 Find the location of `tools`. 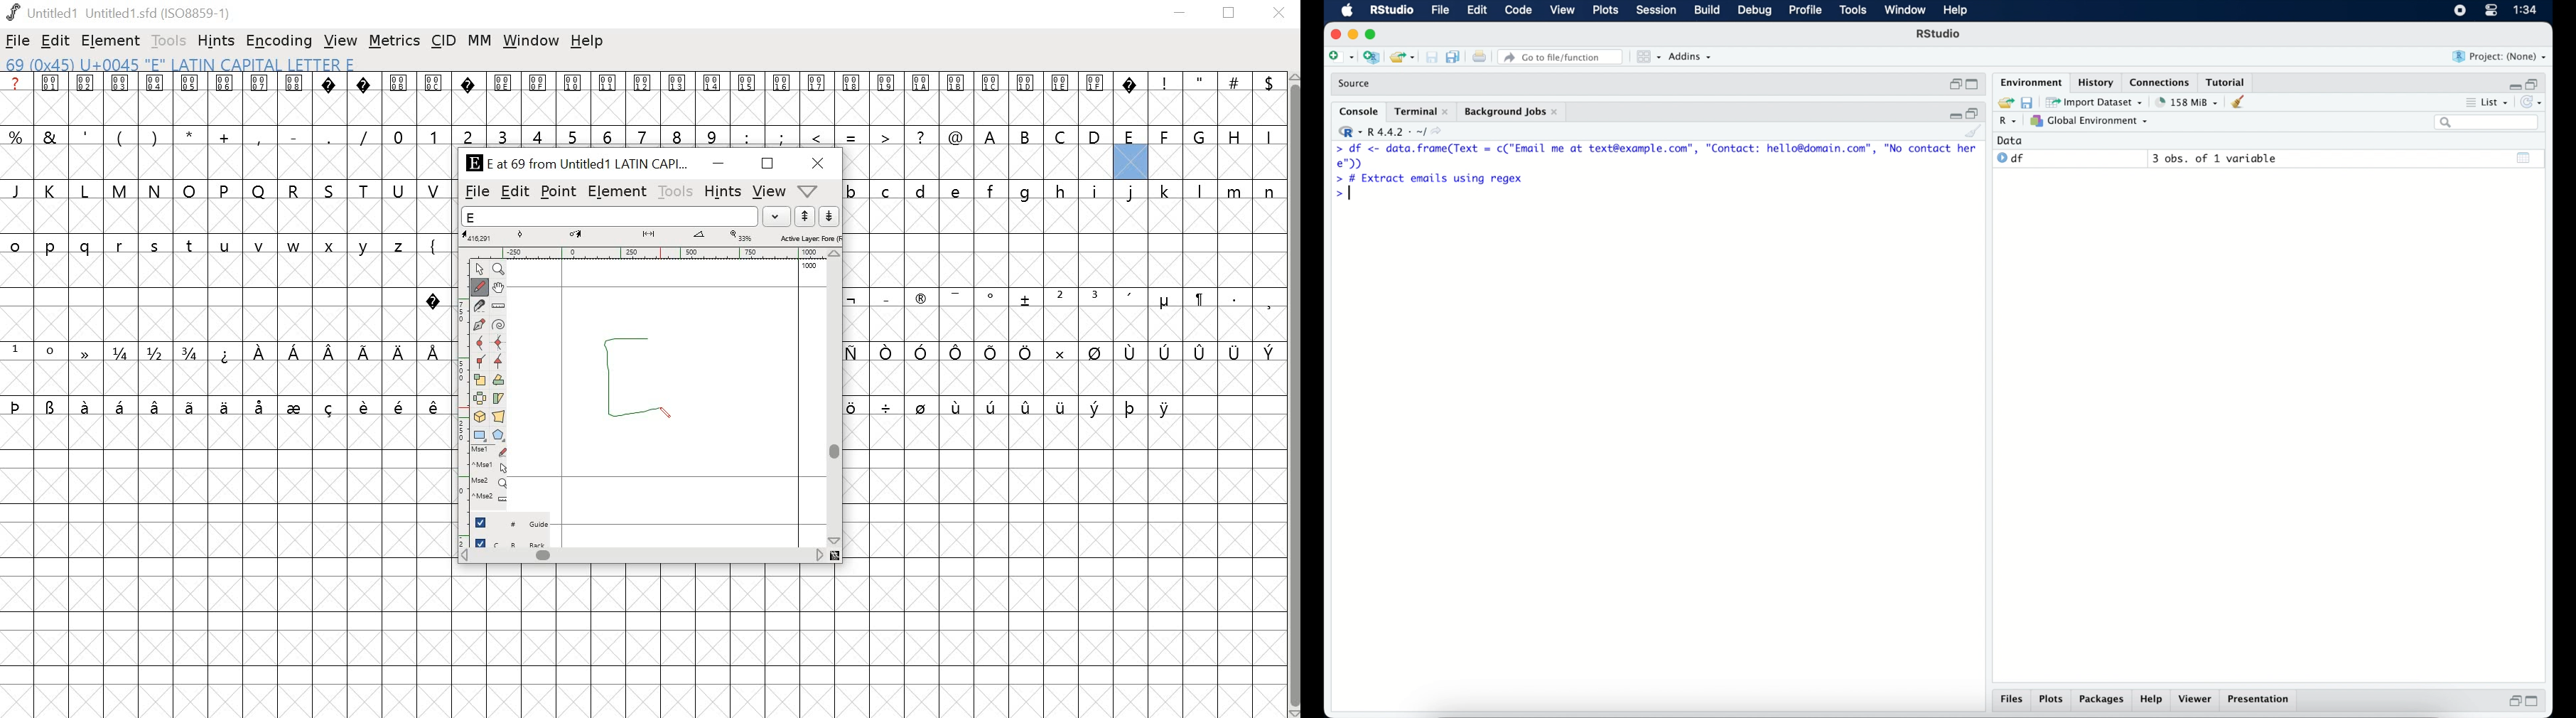

tools is located at coordinates (169, 41).